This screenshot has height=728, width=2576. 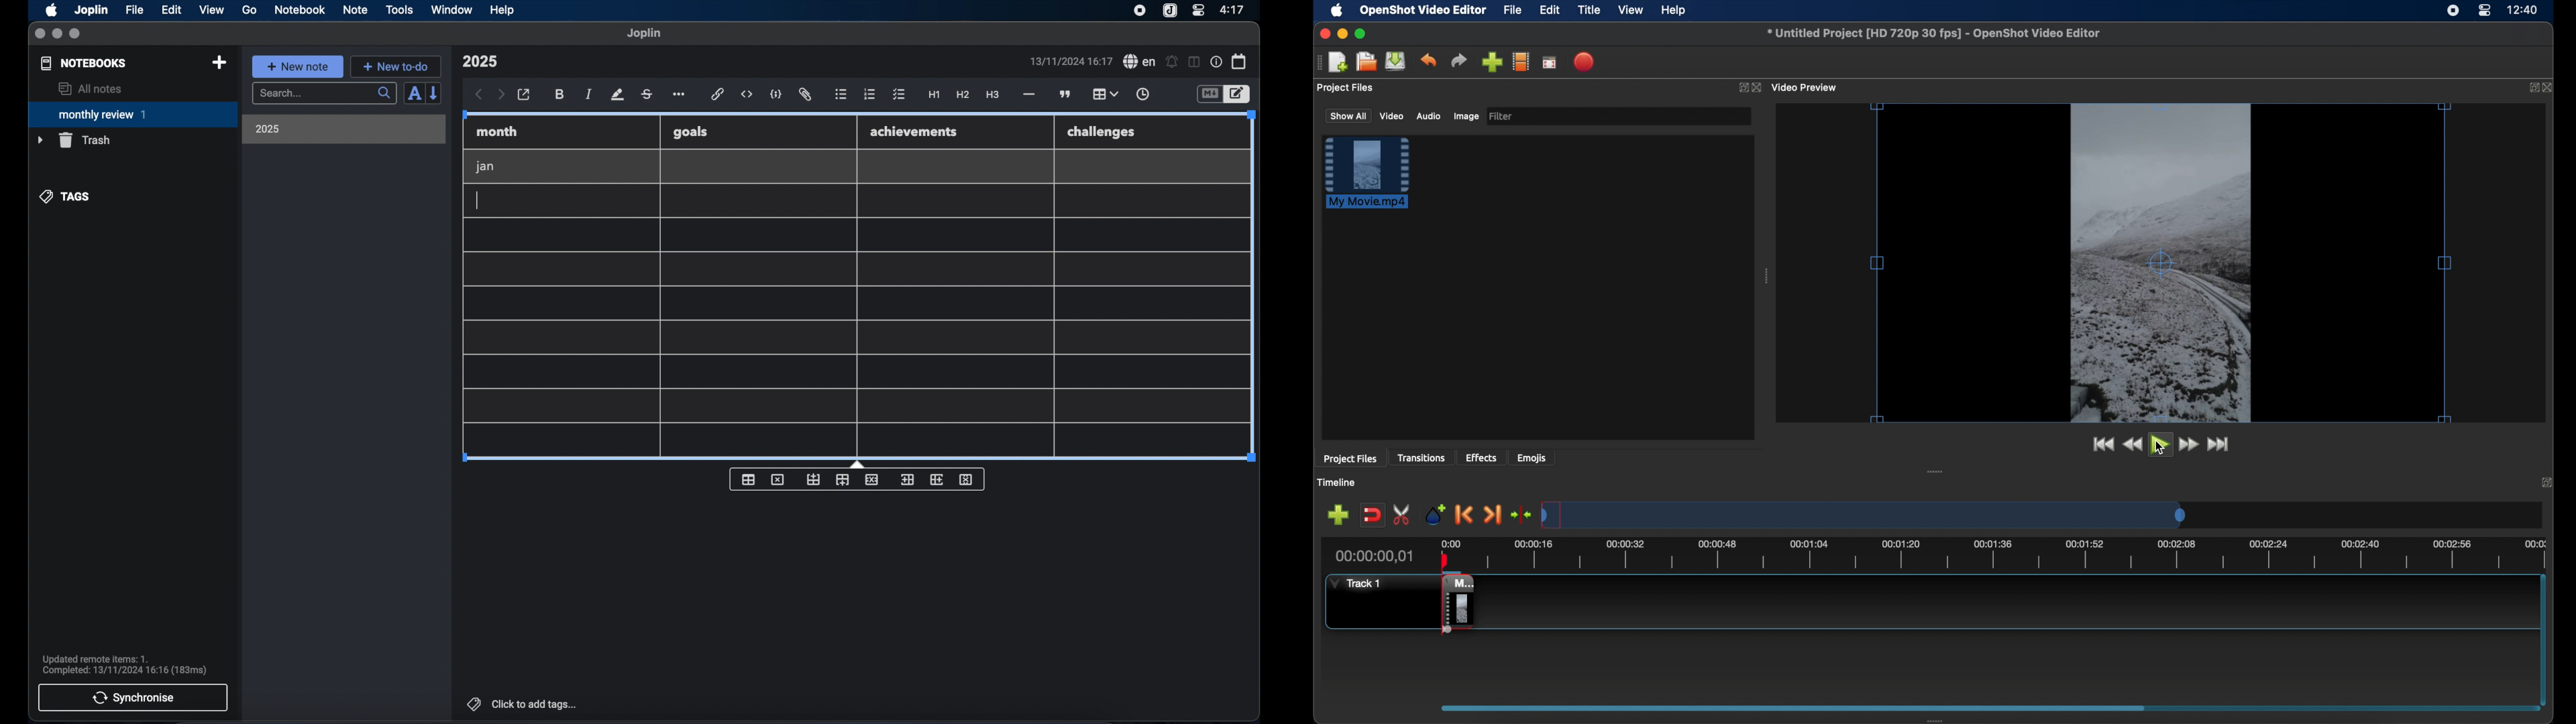 What do you see at coordinates (66, 196) in the screenshot?
I see `tags` at bounding box center [66, 196].